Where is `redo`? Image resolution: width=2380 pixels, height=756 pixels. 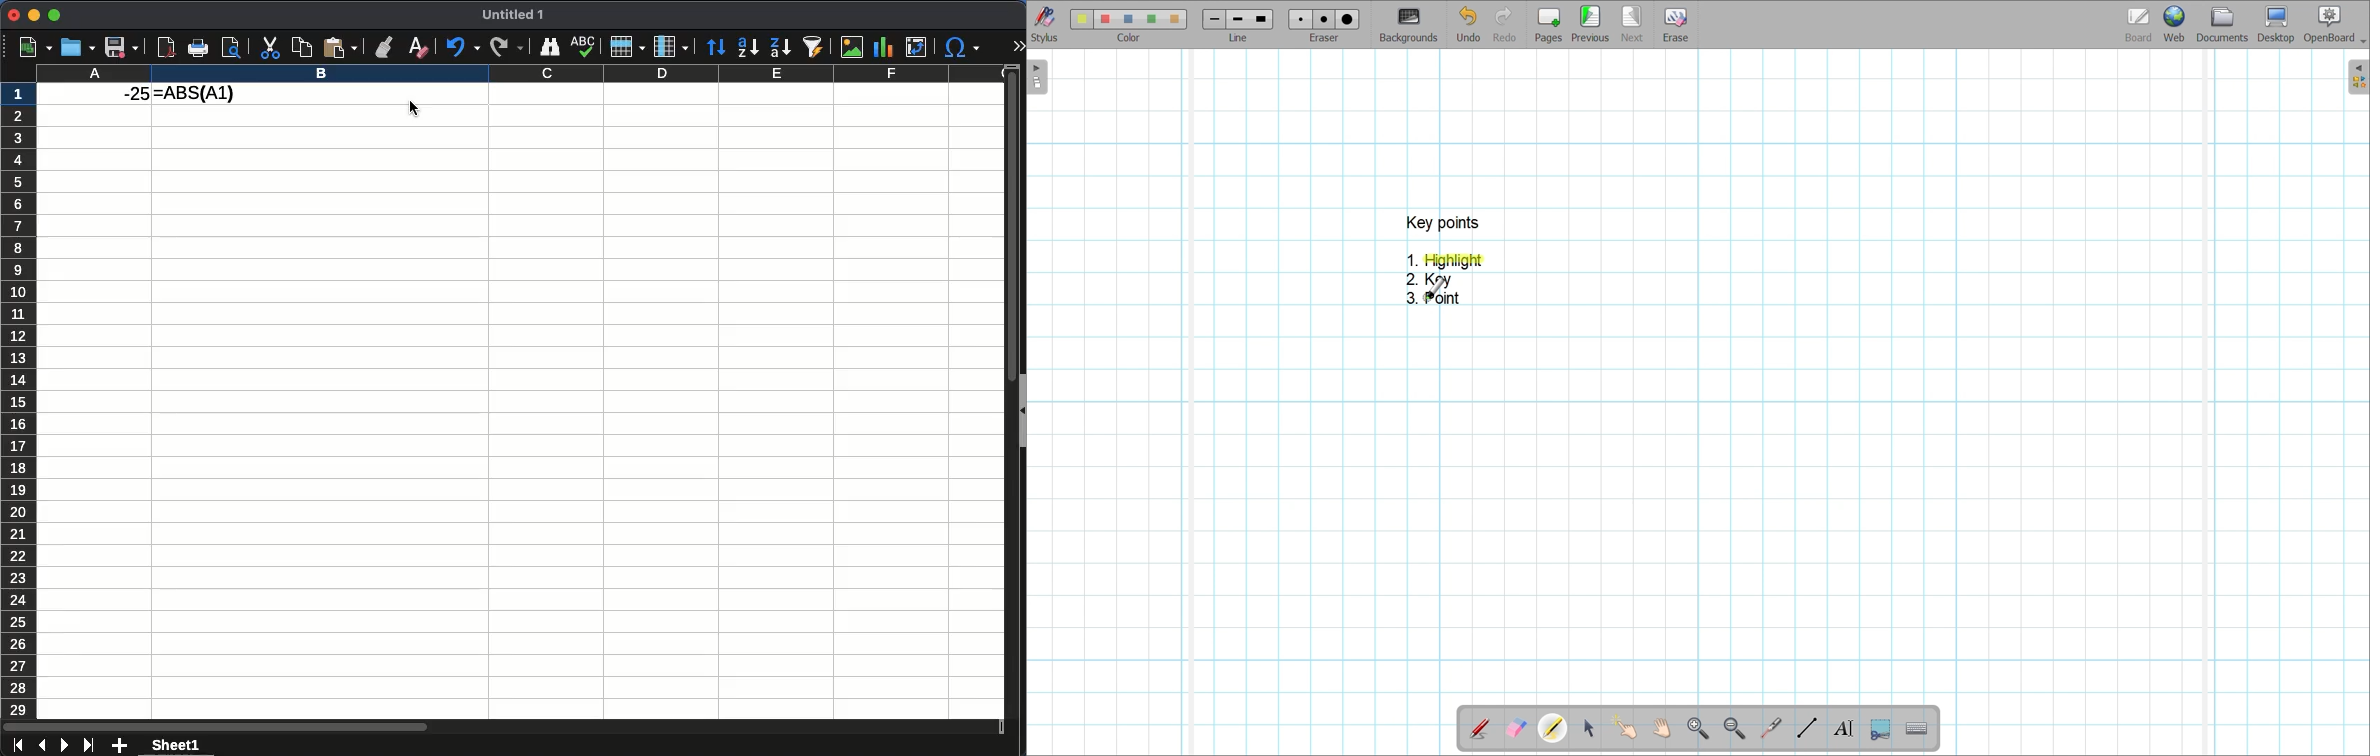 redo is located at coordinates (505, 48).